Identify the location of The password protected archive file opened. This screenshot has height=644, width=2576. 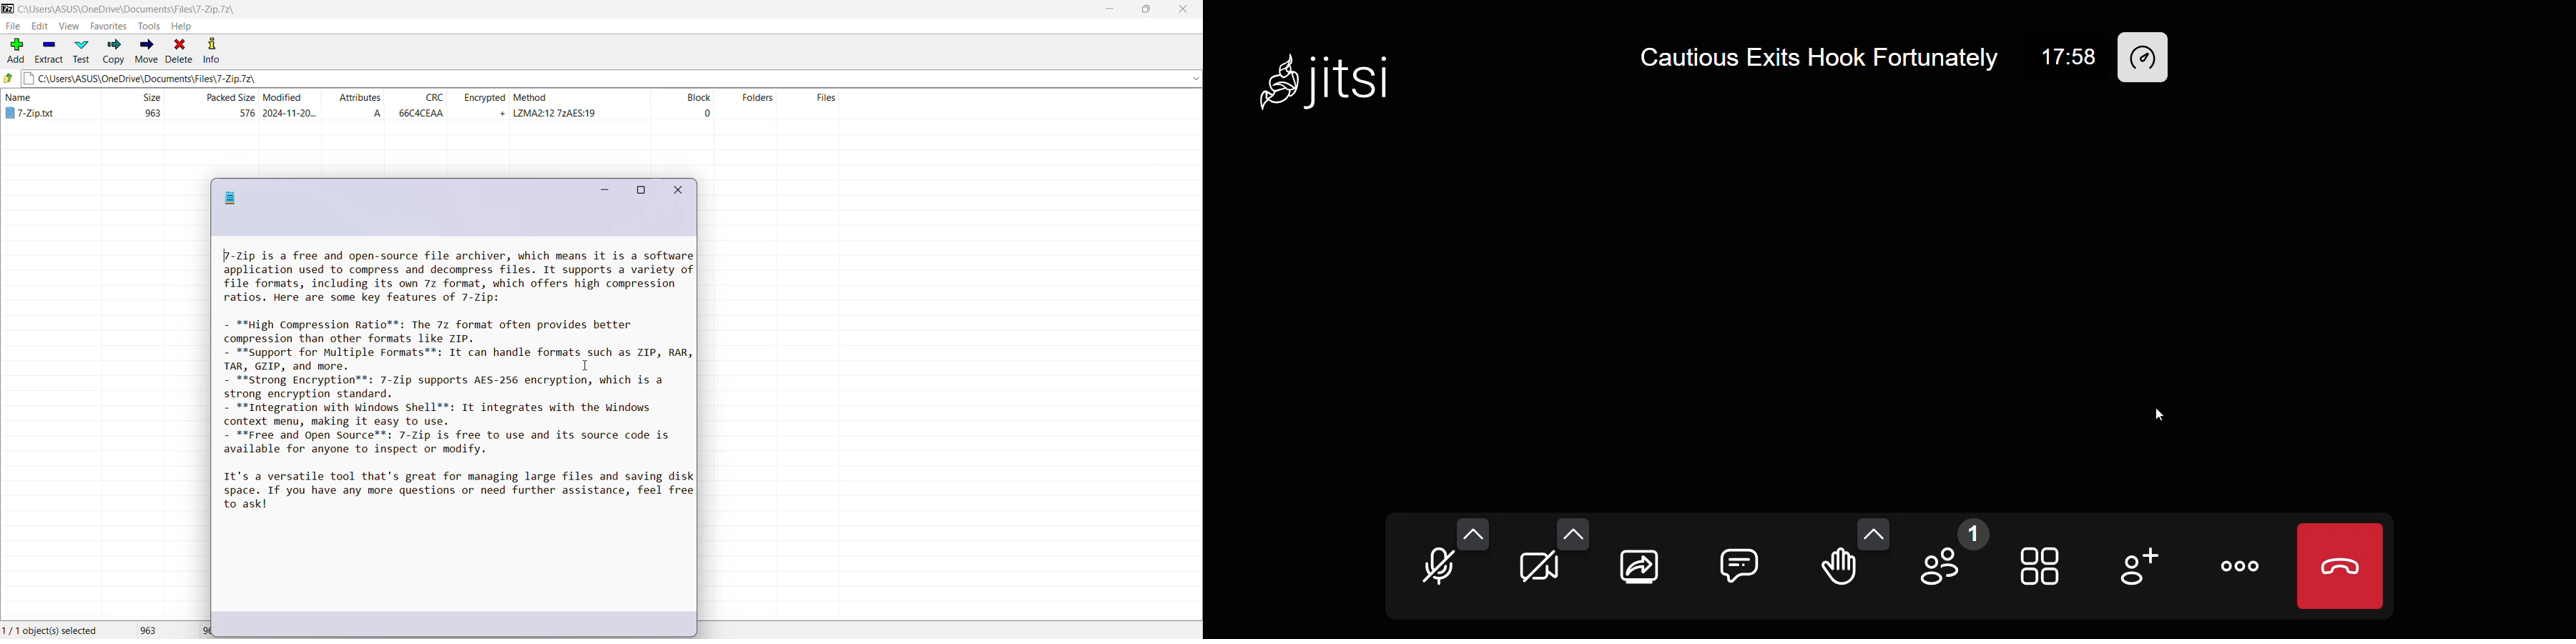
(454, 444).